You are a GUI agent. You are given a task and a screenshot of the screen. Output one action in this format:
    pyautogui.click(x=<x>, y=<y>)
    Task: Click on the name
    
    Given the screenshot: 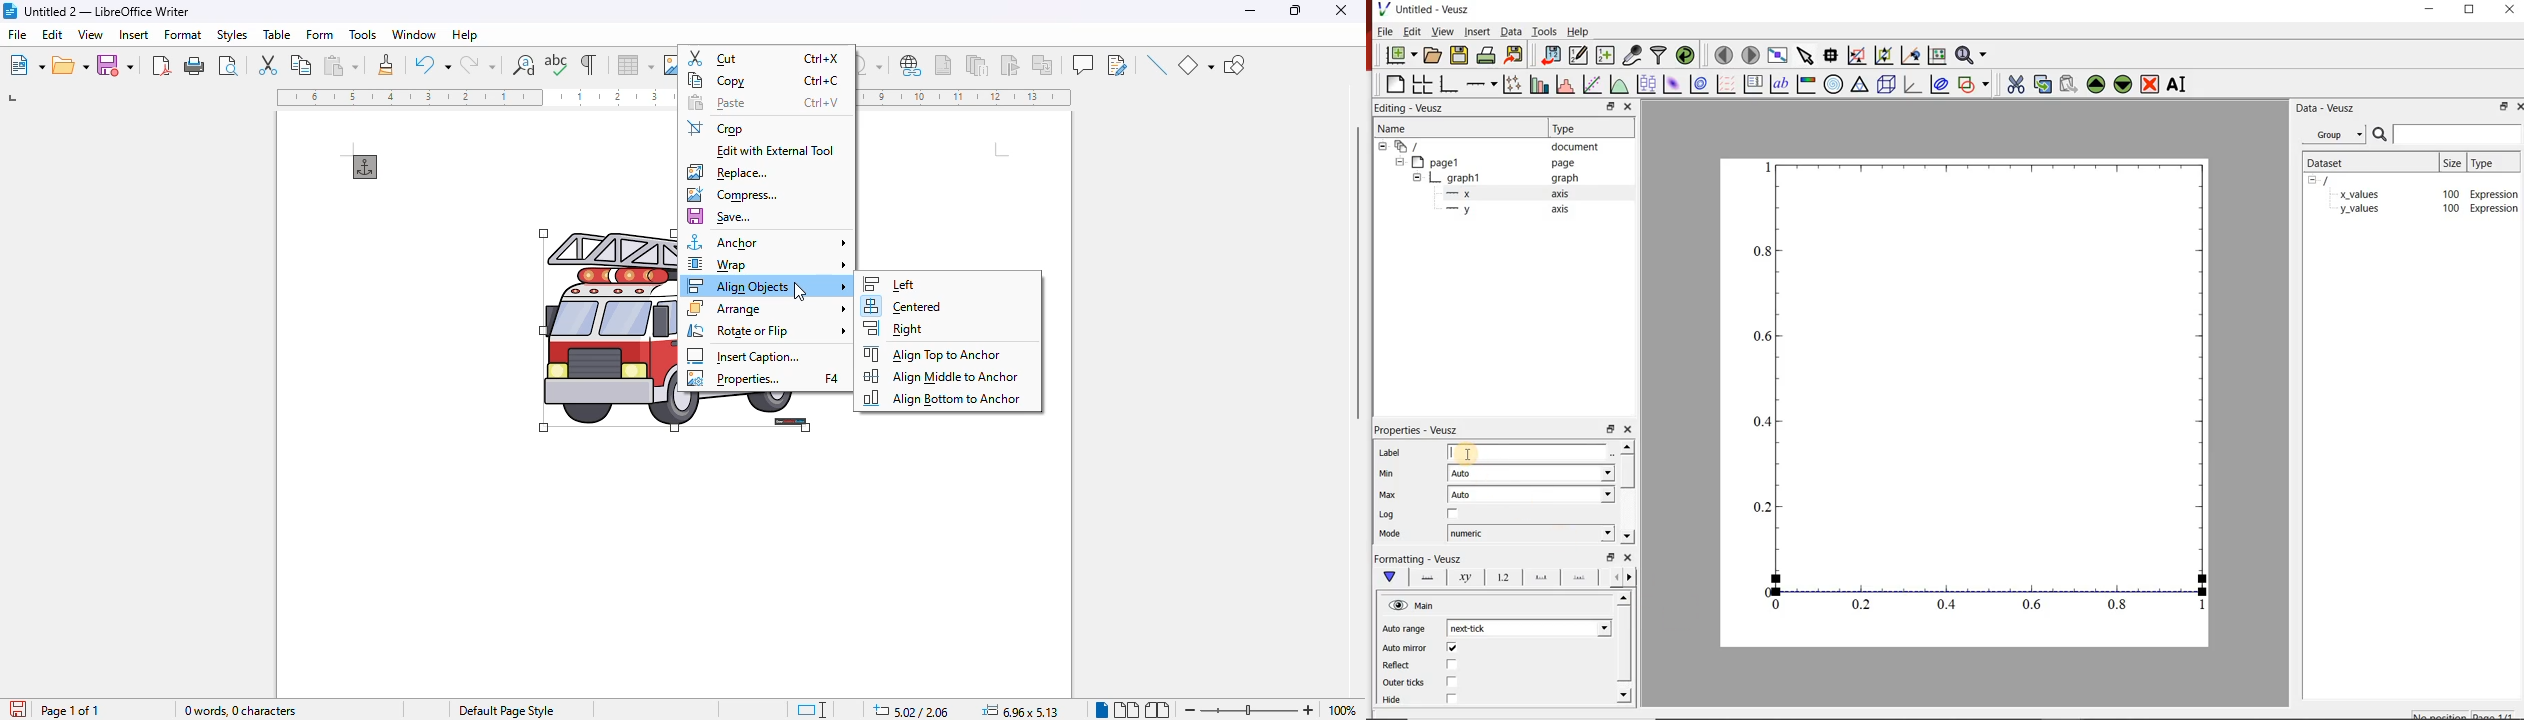 What is the action you would take?
    pyautogui.click(x=1394, y=130)
    